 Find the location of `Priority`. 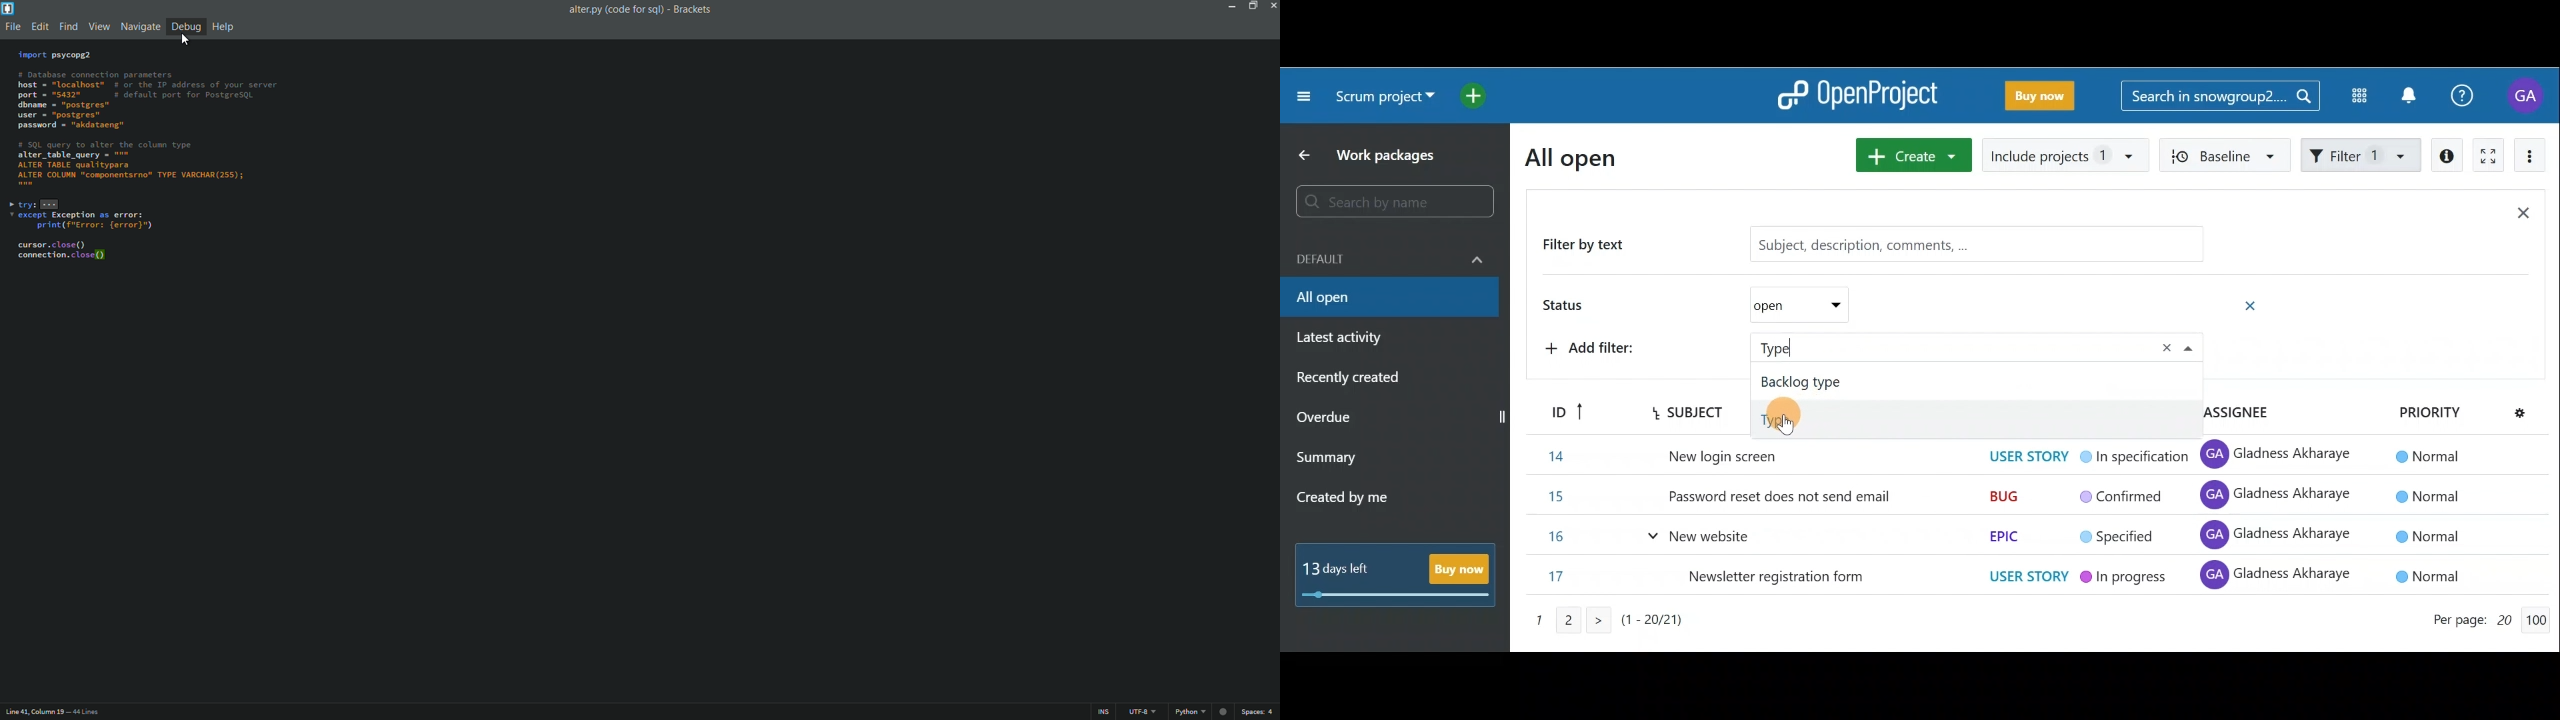

Priority is located at coordinates (2461, 409).